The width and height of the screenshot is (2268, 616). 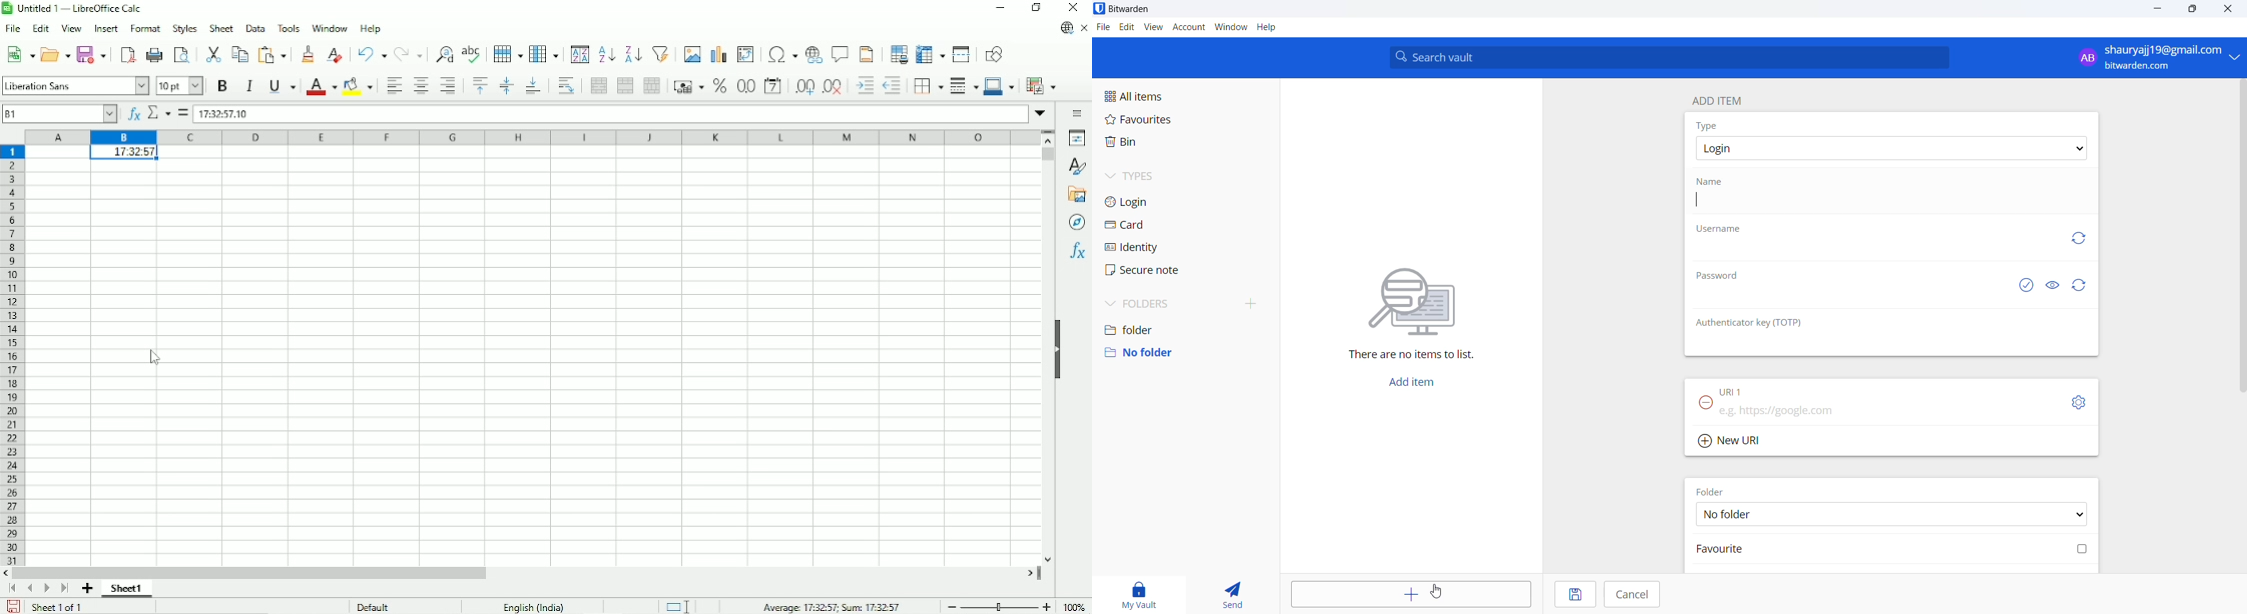 I want to click on Average, sum :0, so click(x=830, y=605).